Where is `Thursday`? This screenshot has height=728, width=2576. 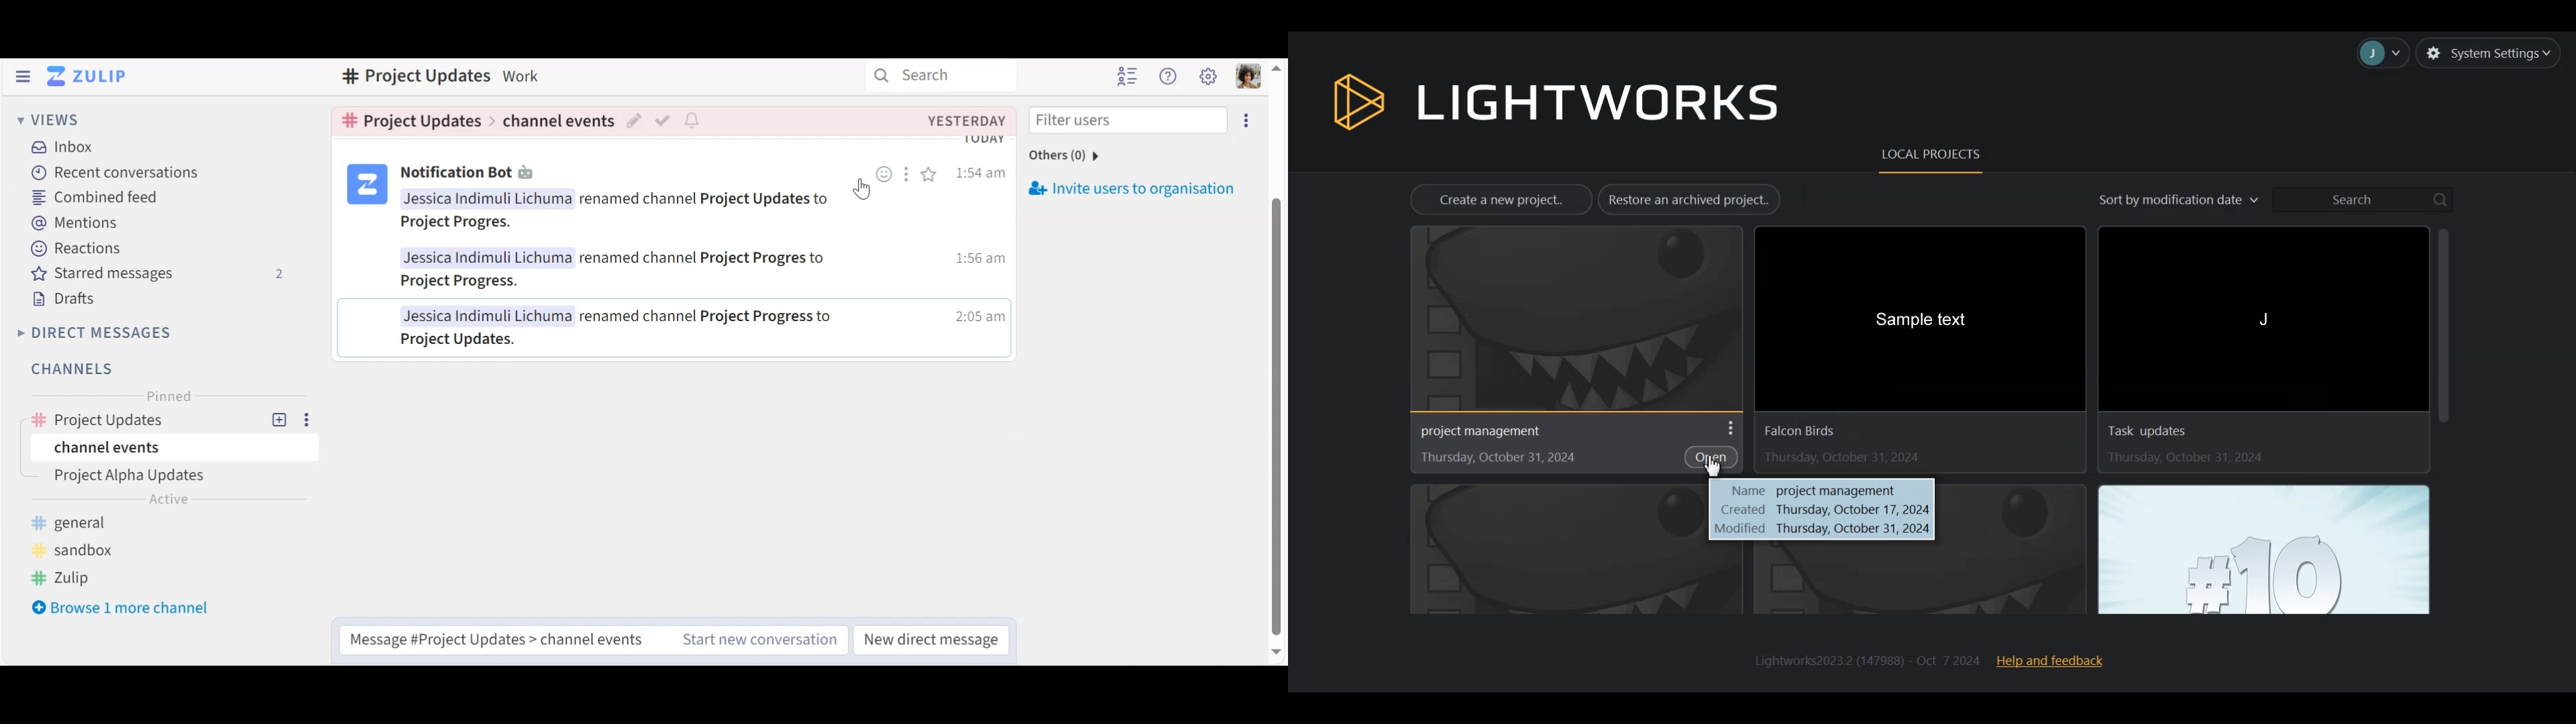 Thursday is located at coordinates (1843, 456).